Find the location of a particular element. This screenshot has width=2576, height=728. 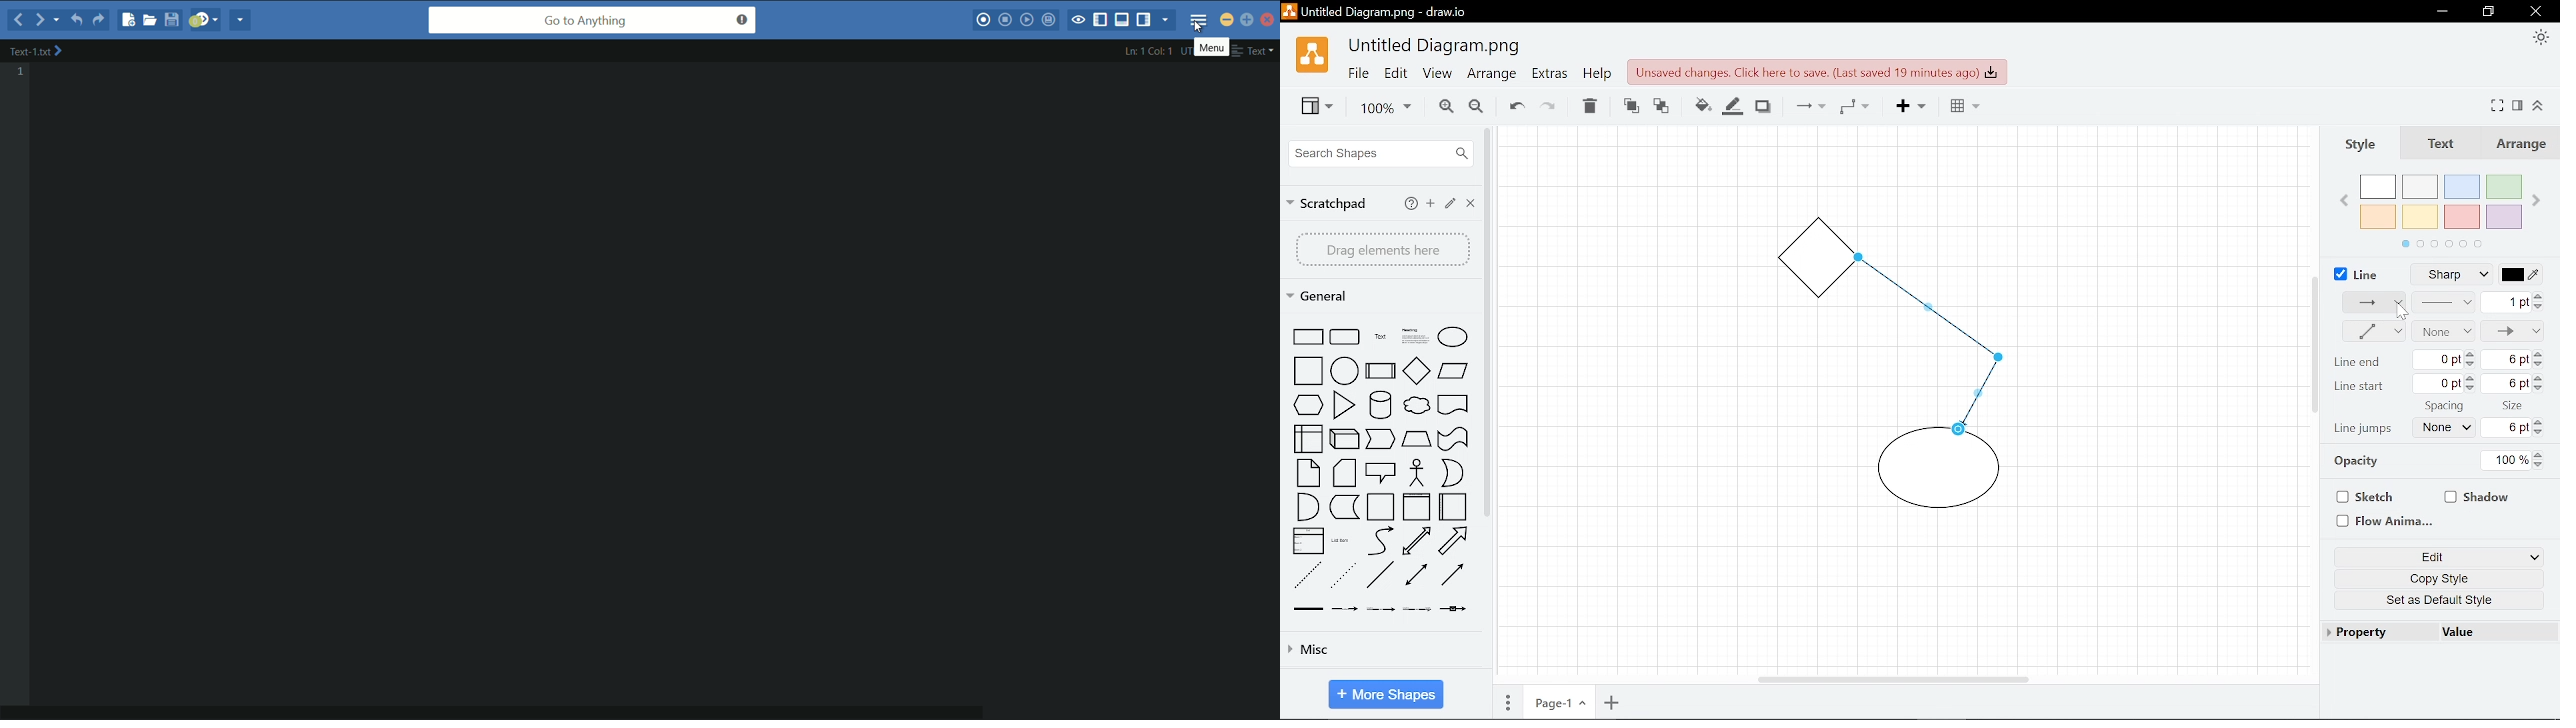

6pt is located at coordinates (2510, 428).